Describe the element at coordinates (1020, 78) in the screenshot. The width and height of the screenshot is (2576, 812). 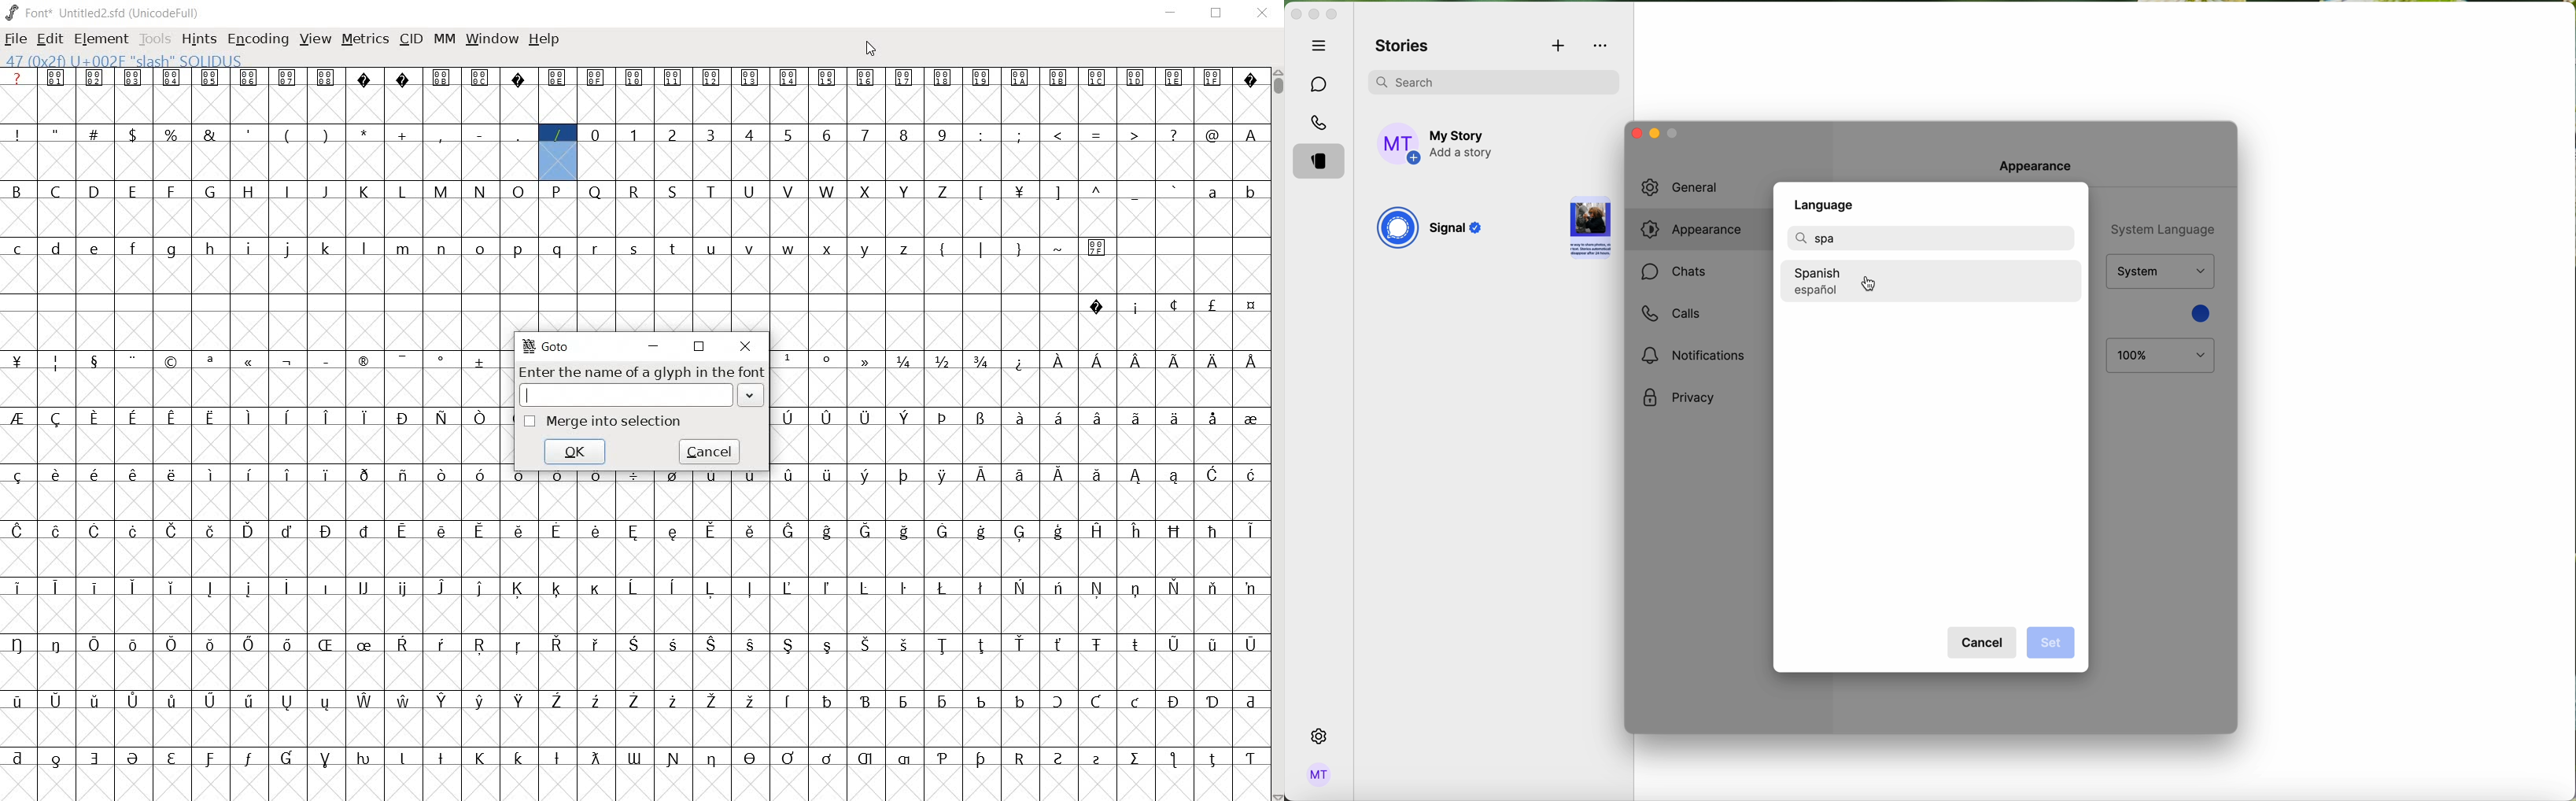
I see `glyph` at that location.